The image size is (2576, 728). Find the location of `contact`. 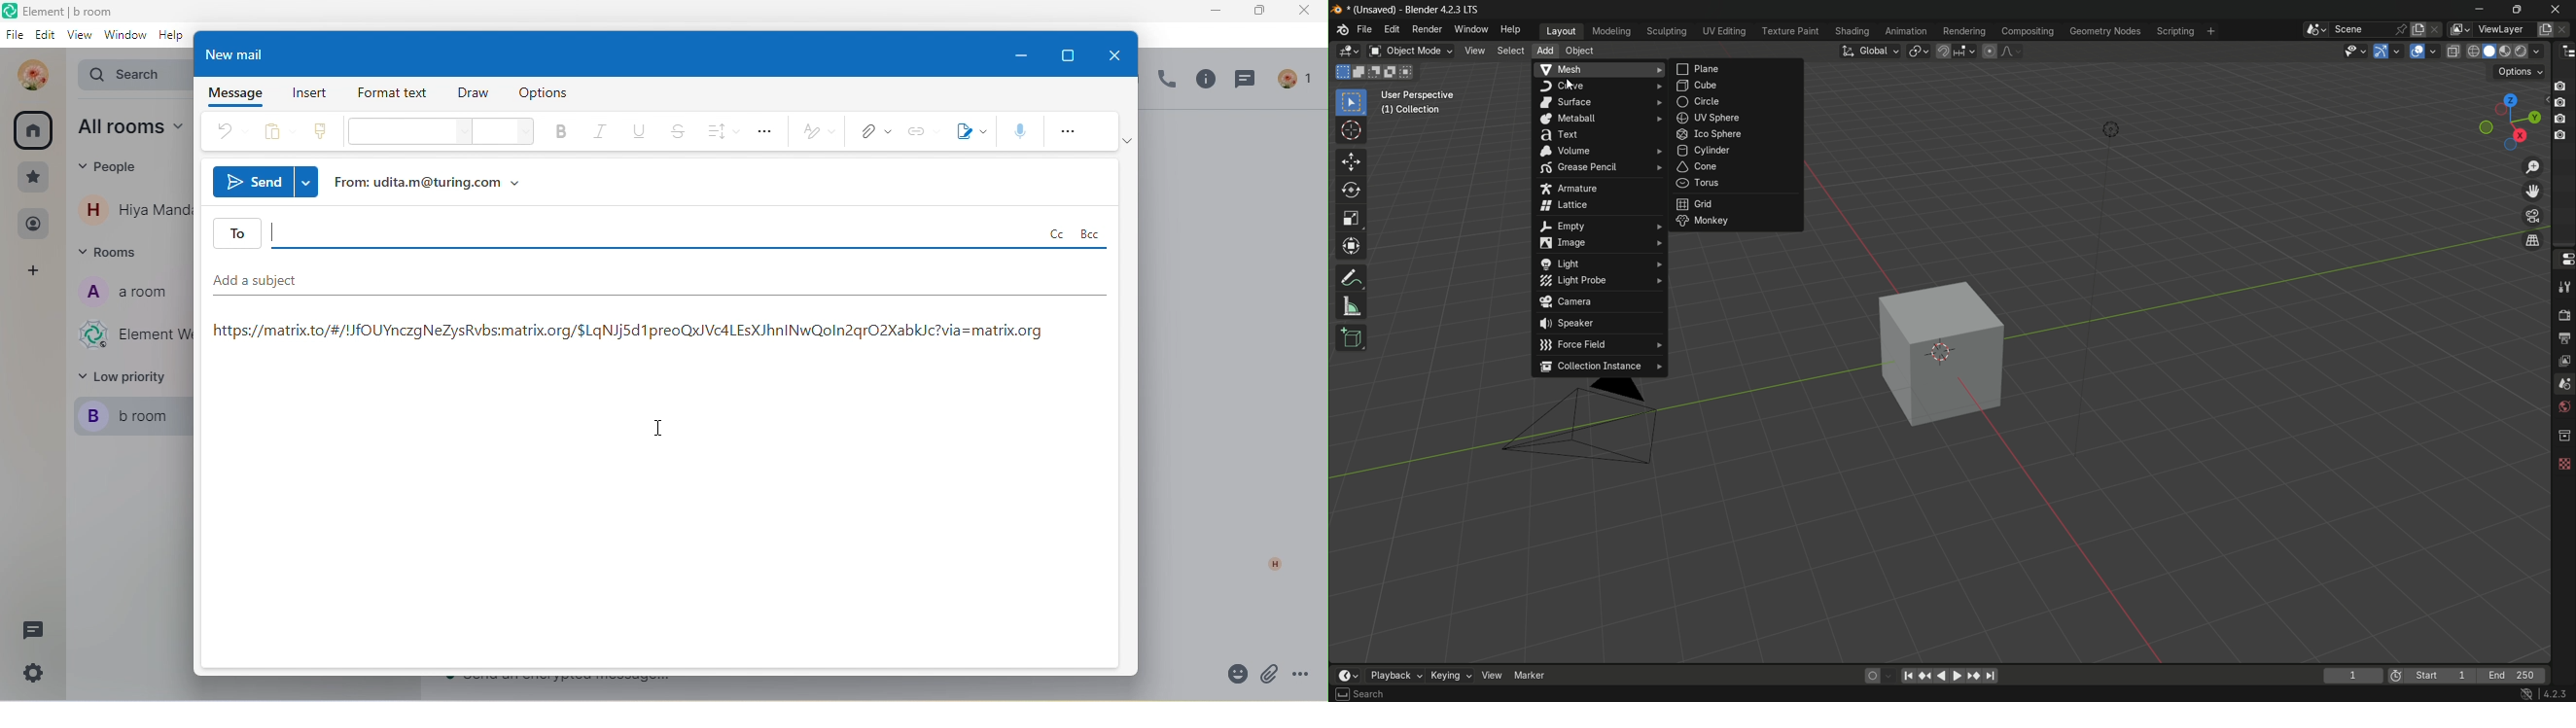

contact is located at coordinates (133, 209).